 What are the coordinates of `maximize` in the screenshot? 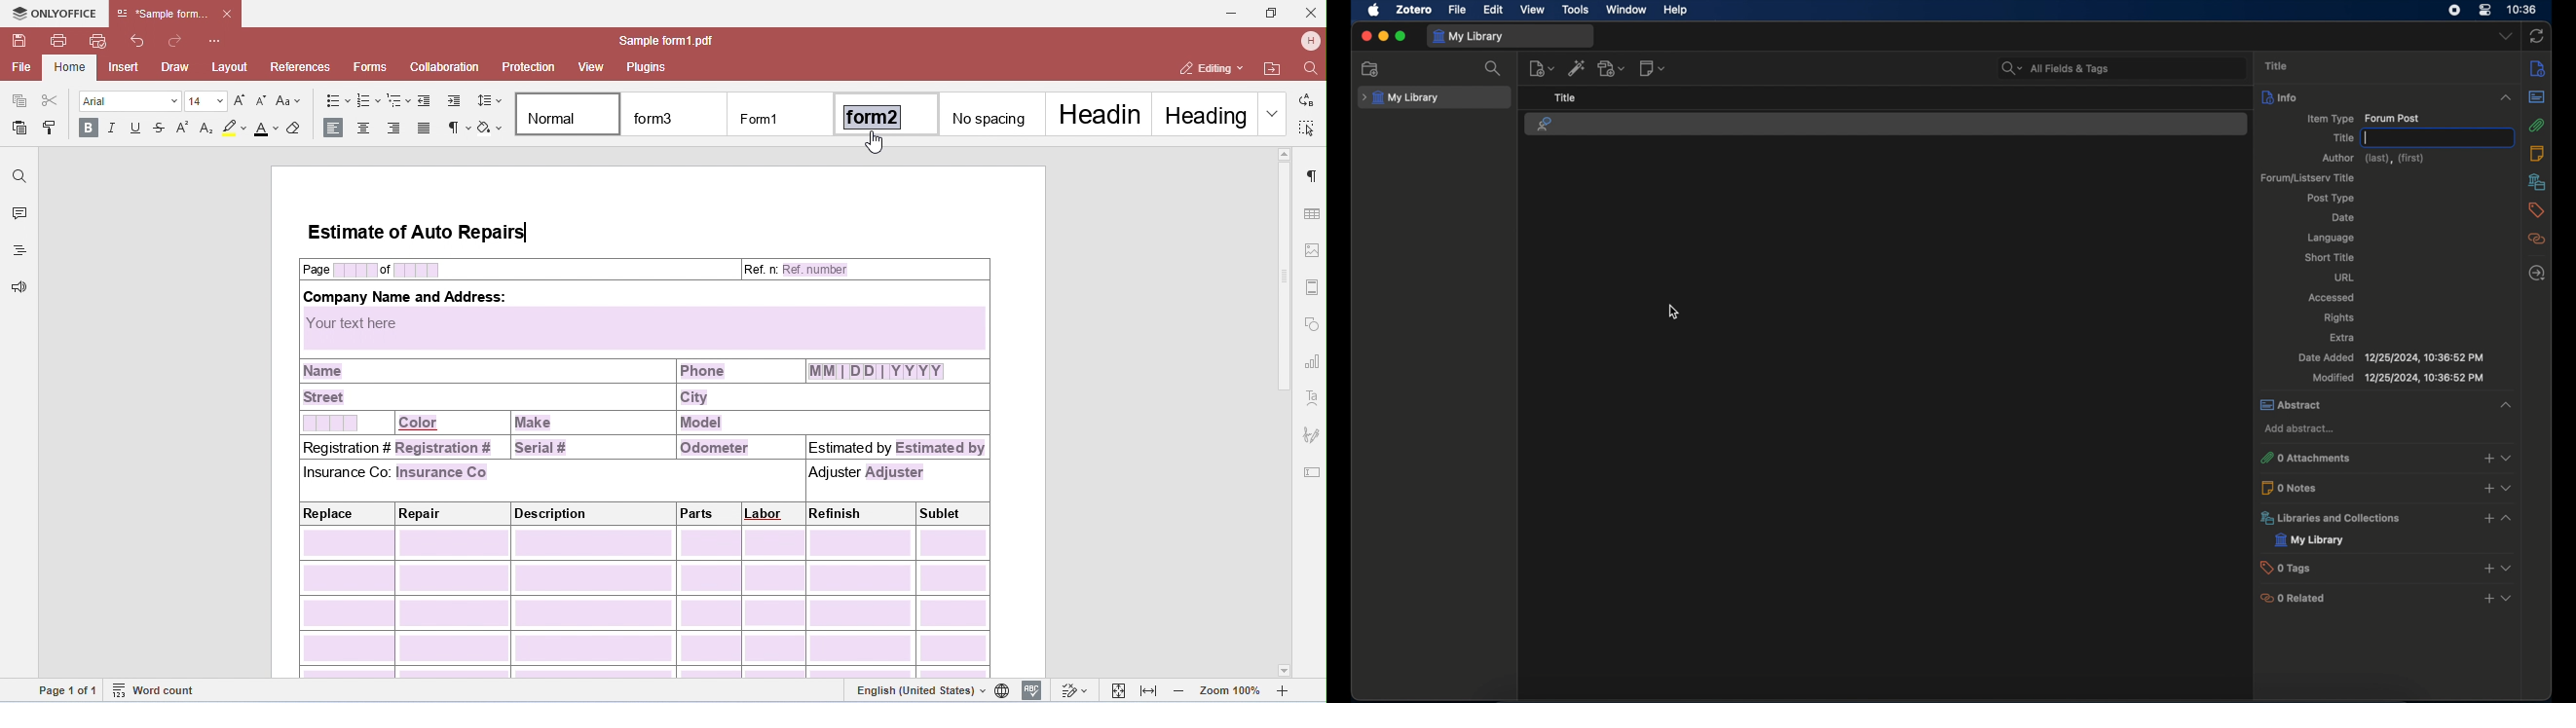 It's located at (1401, 36).